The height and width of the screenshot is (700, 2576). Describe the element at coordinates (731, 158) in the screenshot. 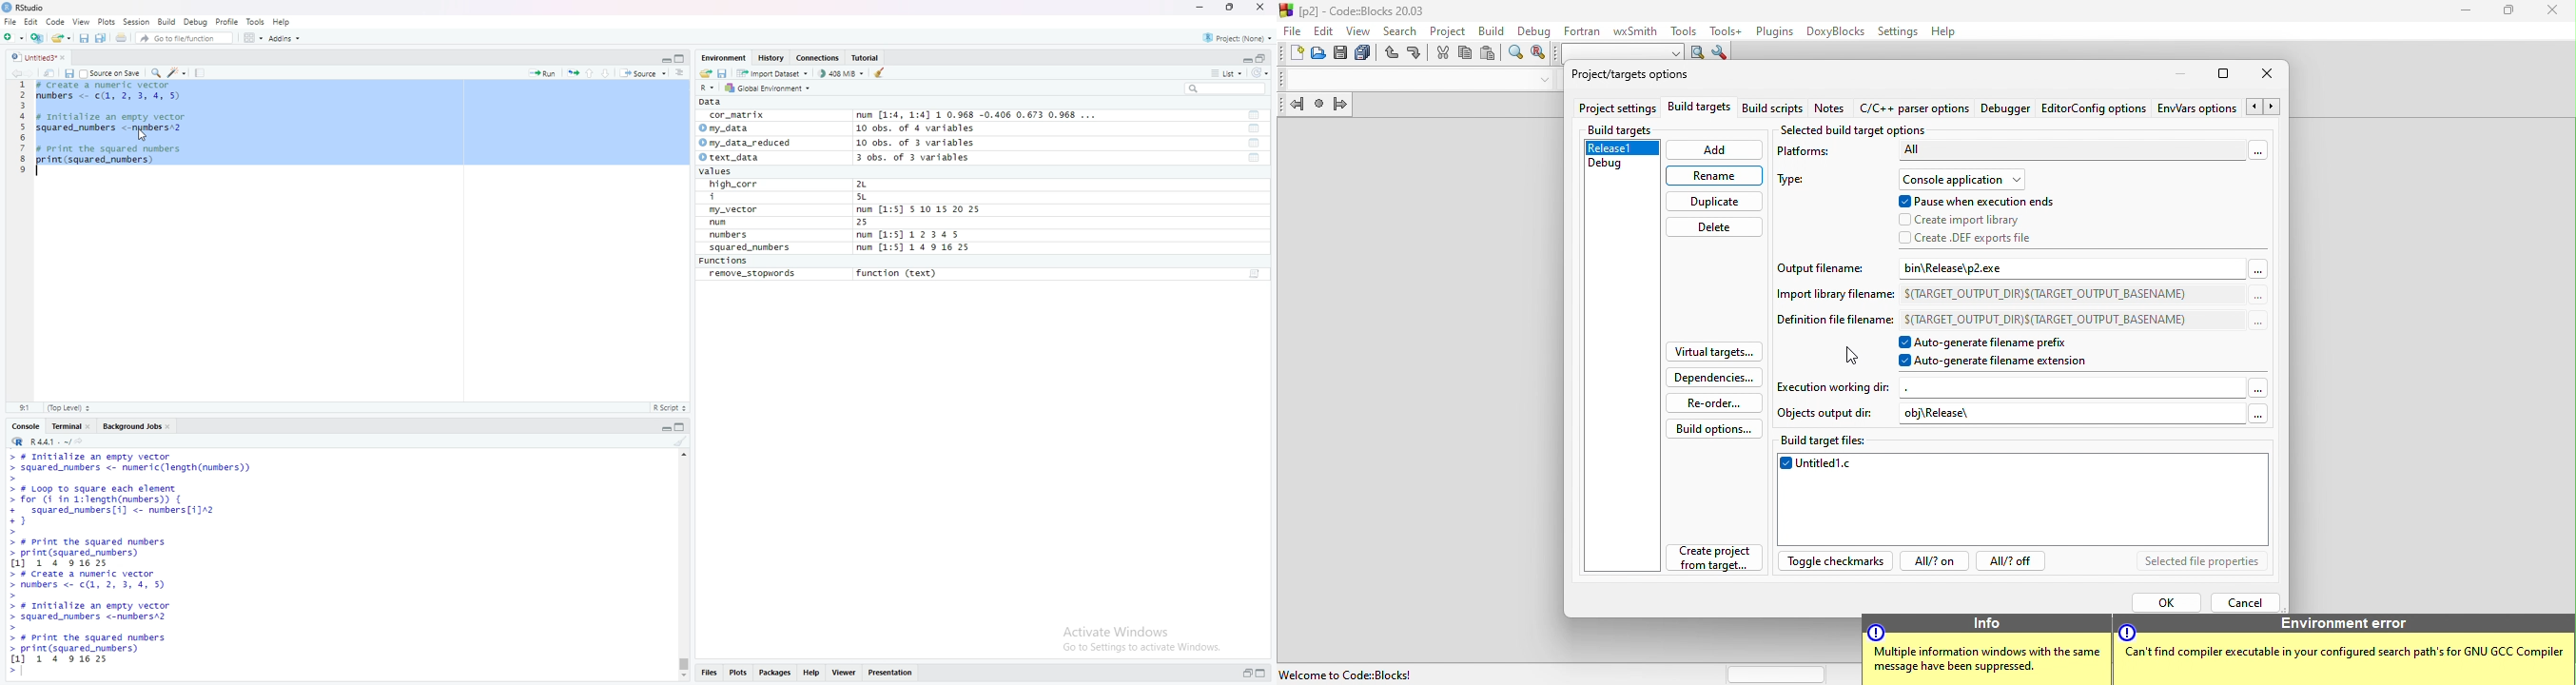

I see `© text_data` at that location.